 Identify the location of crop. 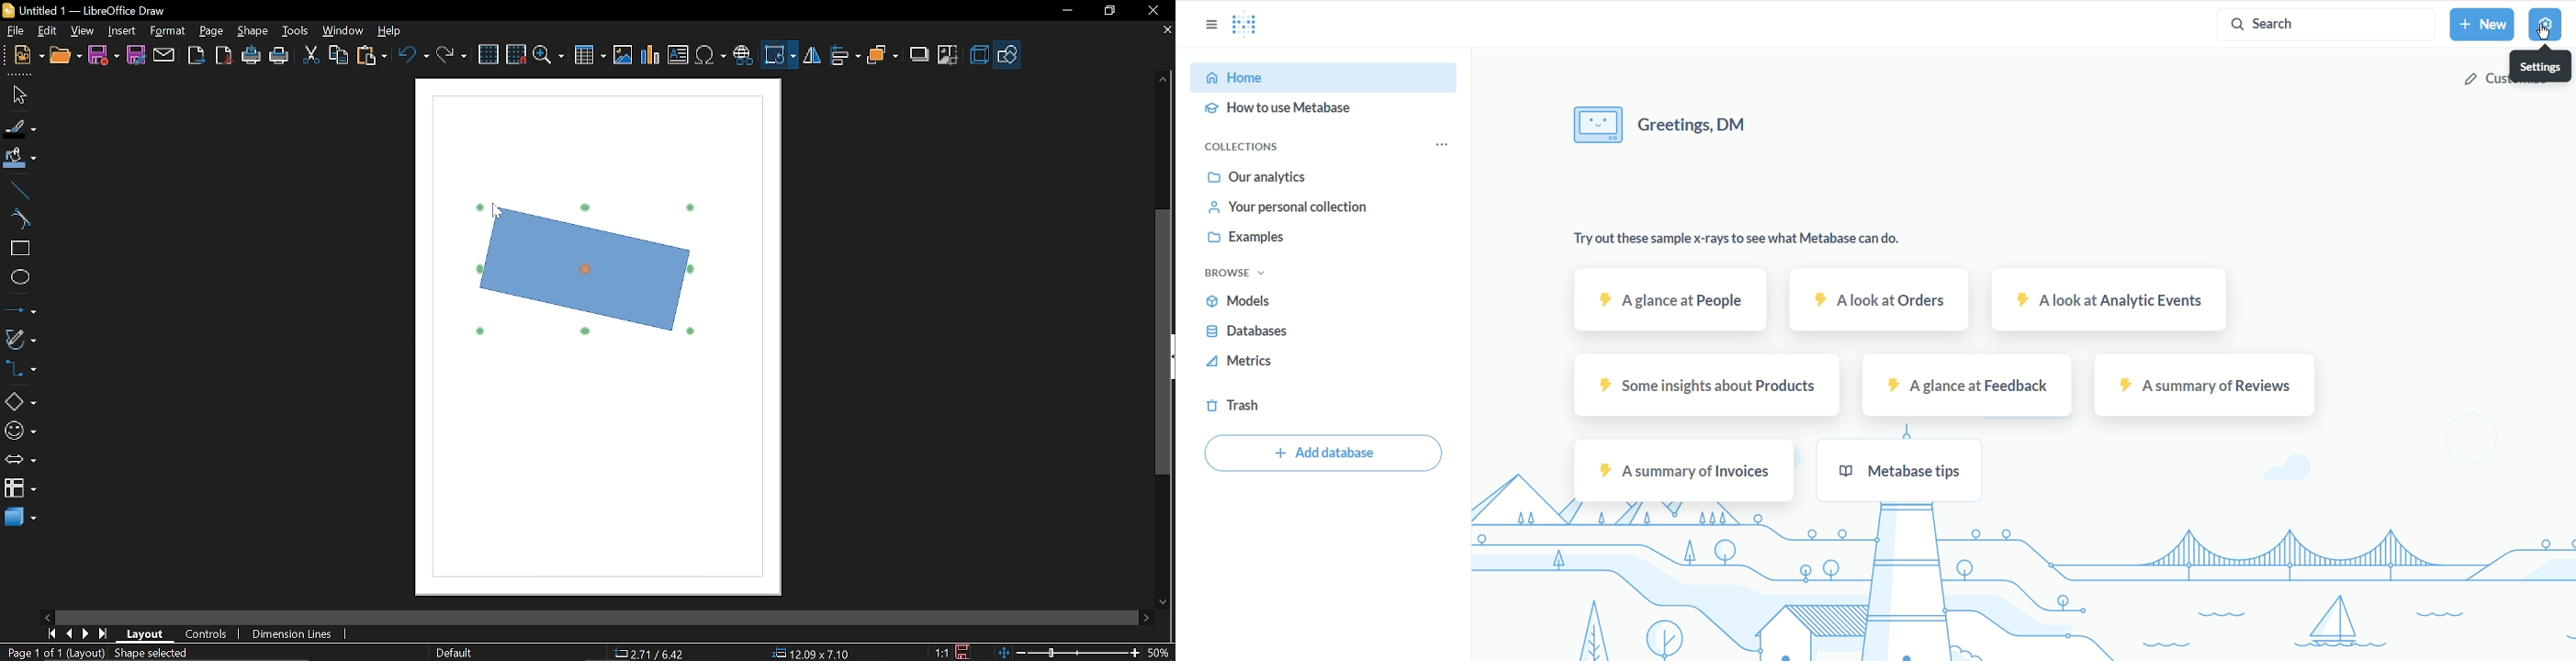
(949, 53).